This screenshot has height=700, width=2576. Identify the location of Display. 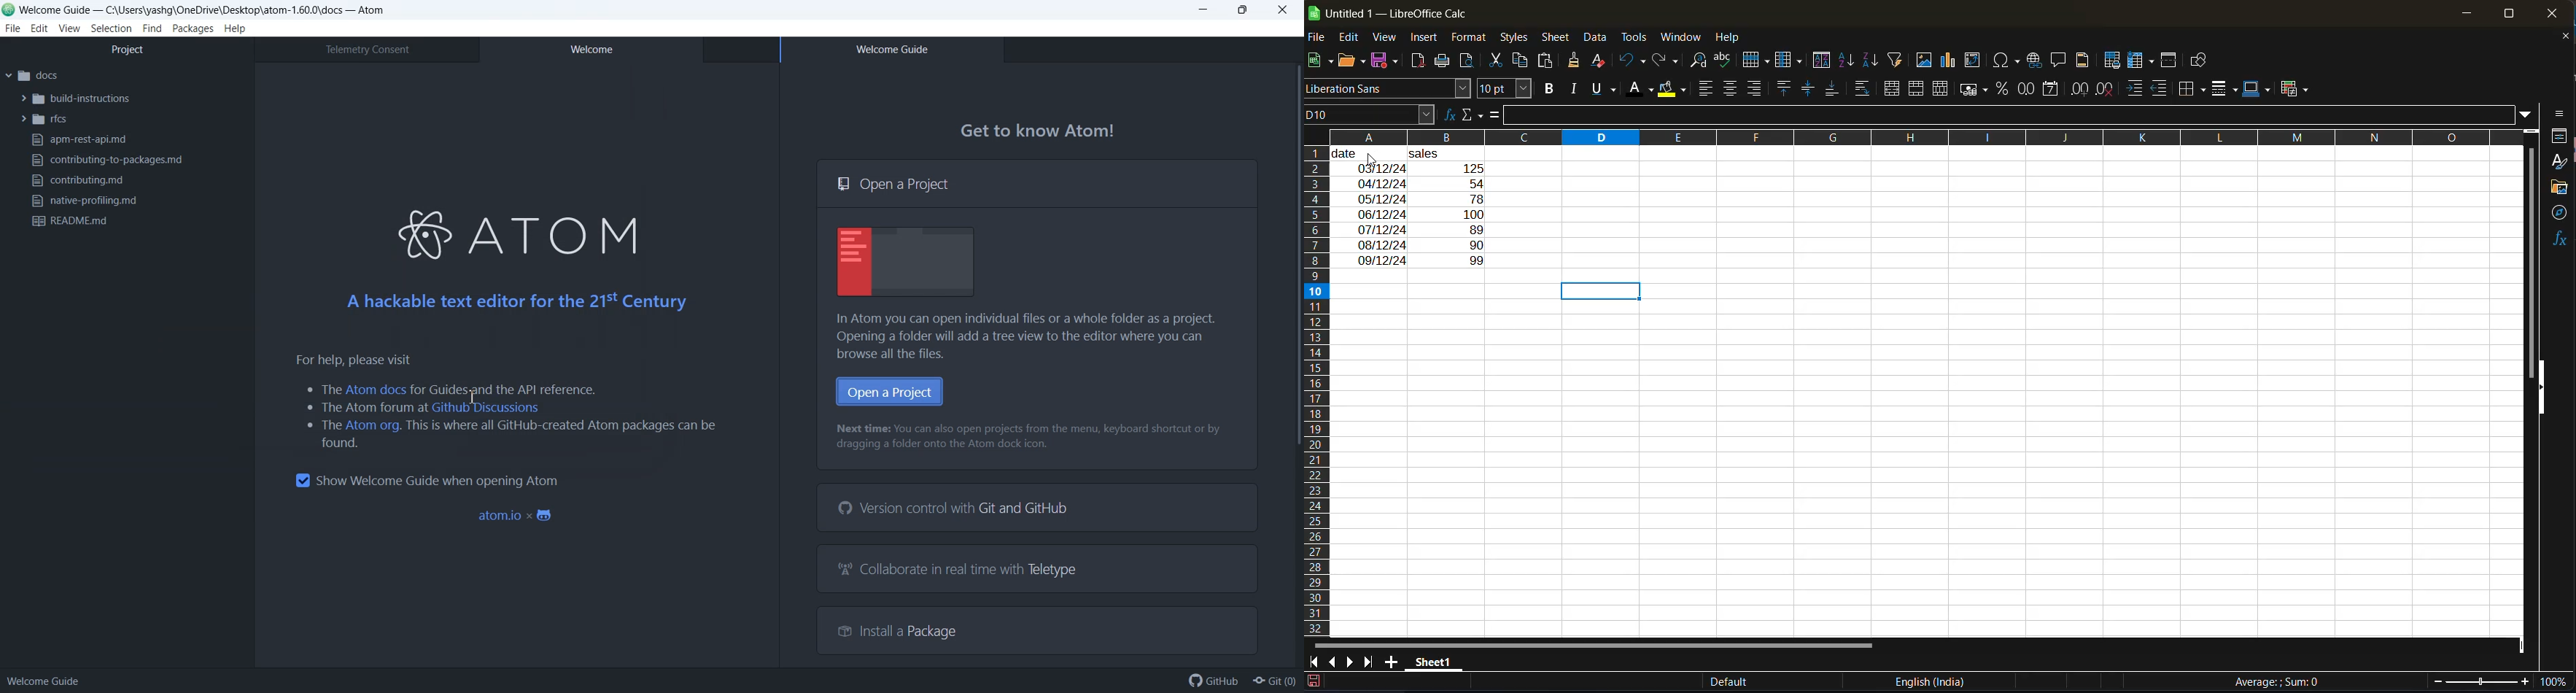
(907, 262).